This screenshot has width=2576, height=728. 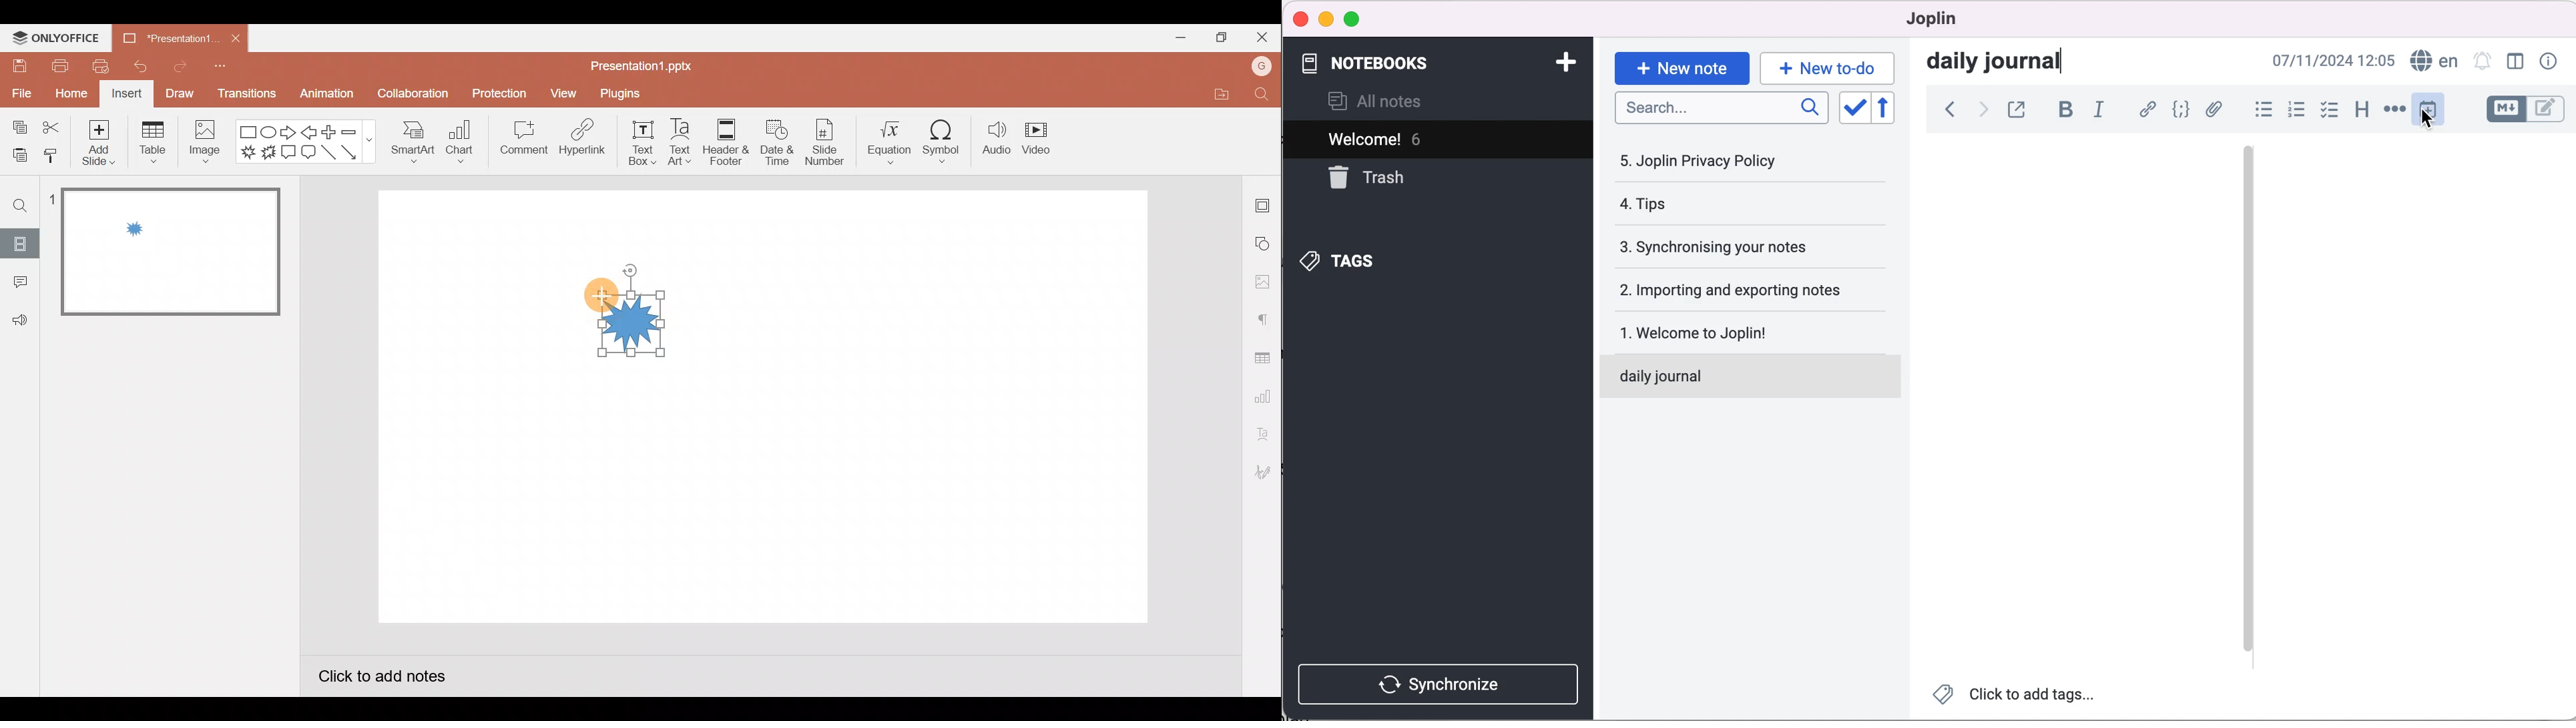 What do you see at coordinates (1262, 64) in the screenshot?
I see `G` at bounding box center [1262, 64].